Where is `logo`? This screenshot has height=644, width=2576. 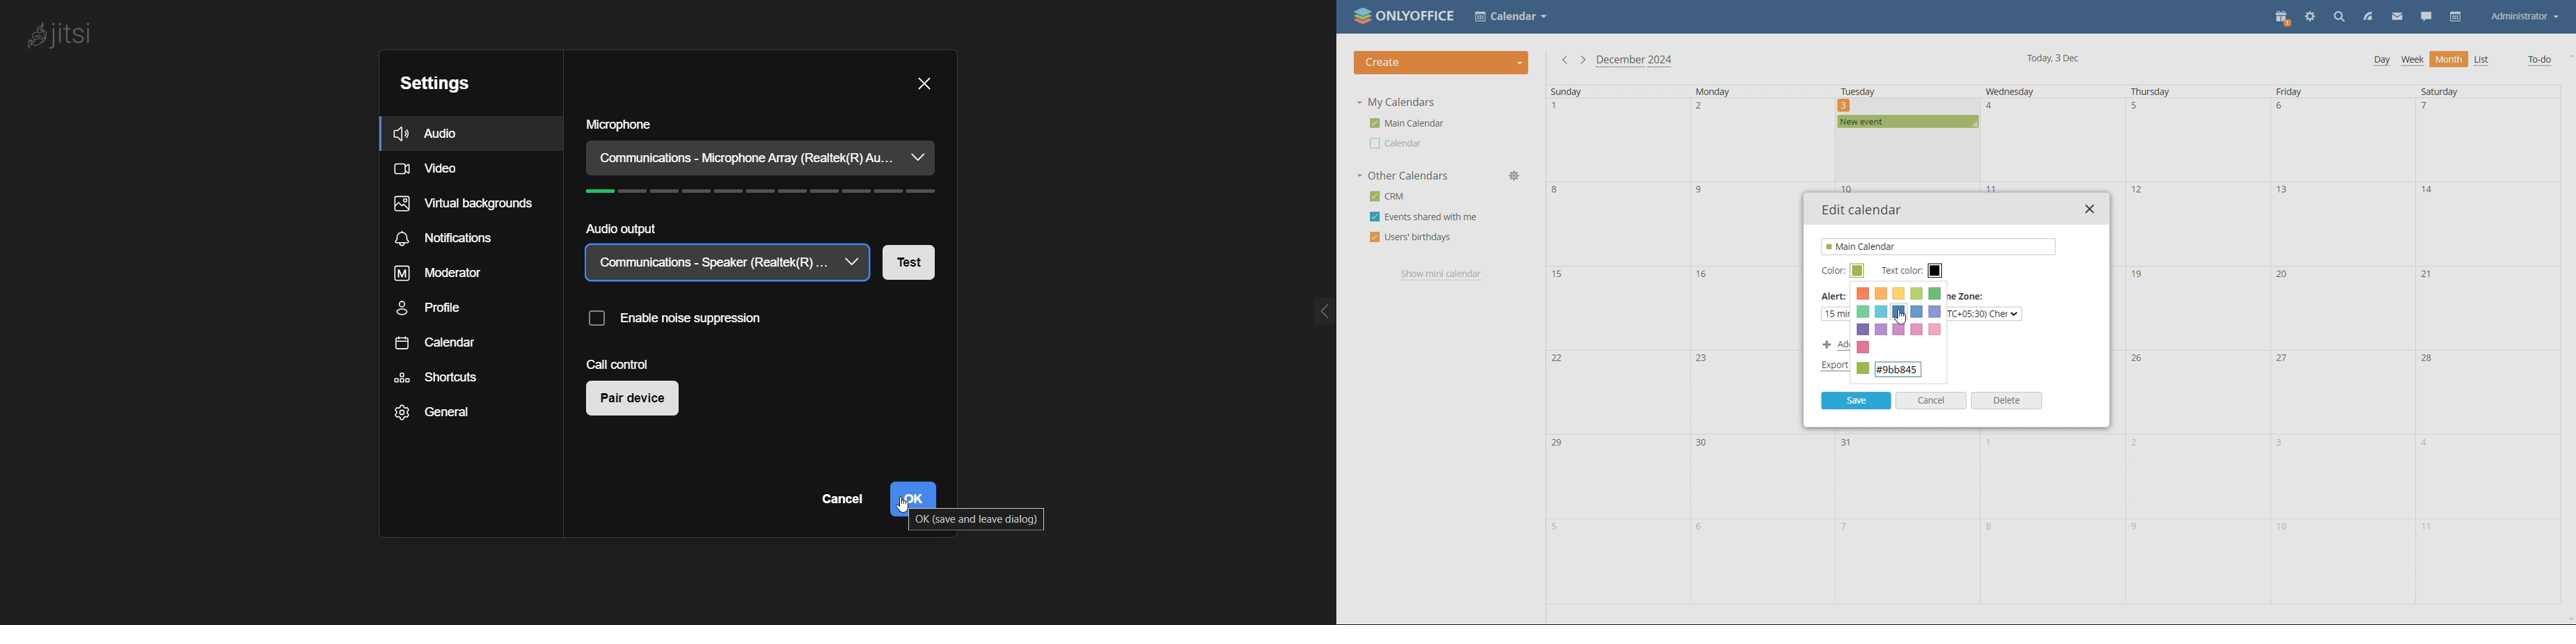
logo is located at coordinates (62, 36).